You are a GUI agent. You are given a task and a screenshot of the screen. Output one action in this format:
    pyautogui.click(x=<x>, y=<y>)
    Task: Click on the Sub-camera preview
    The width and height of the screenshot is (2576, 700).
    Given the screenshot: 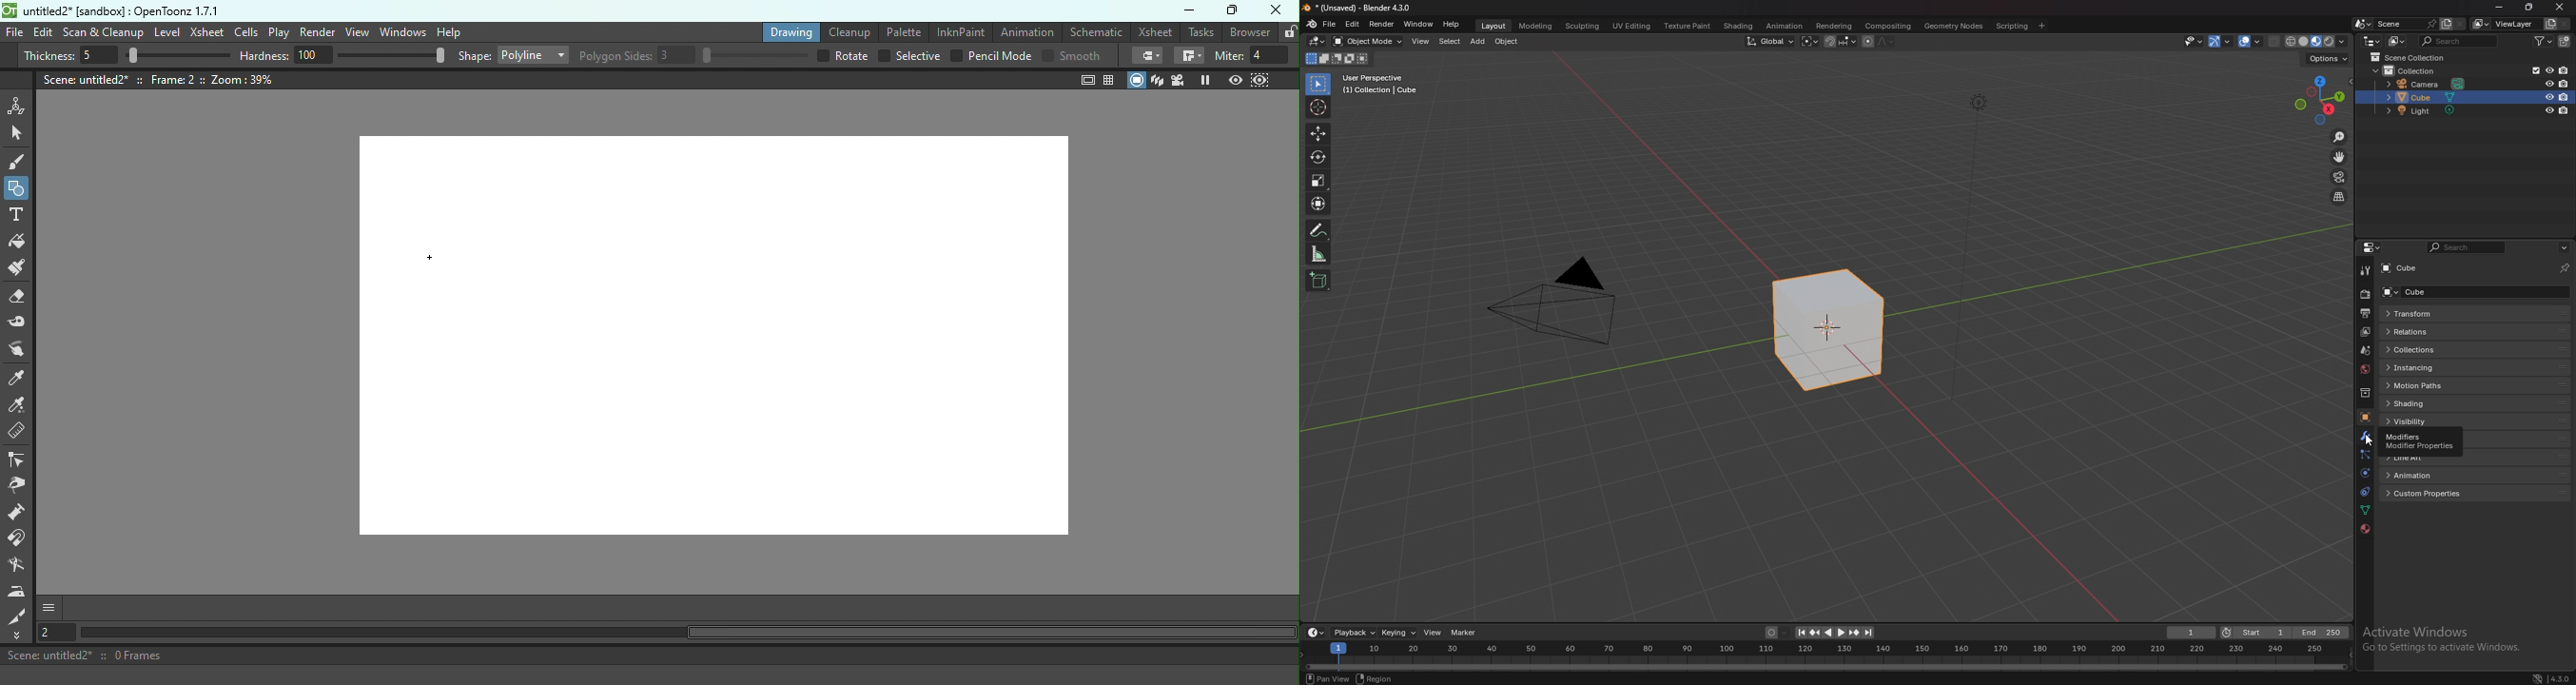 What is the action you would take?
    pyautogui.click(x=1259, y=79)
    